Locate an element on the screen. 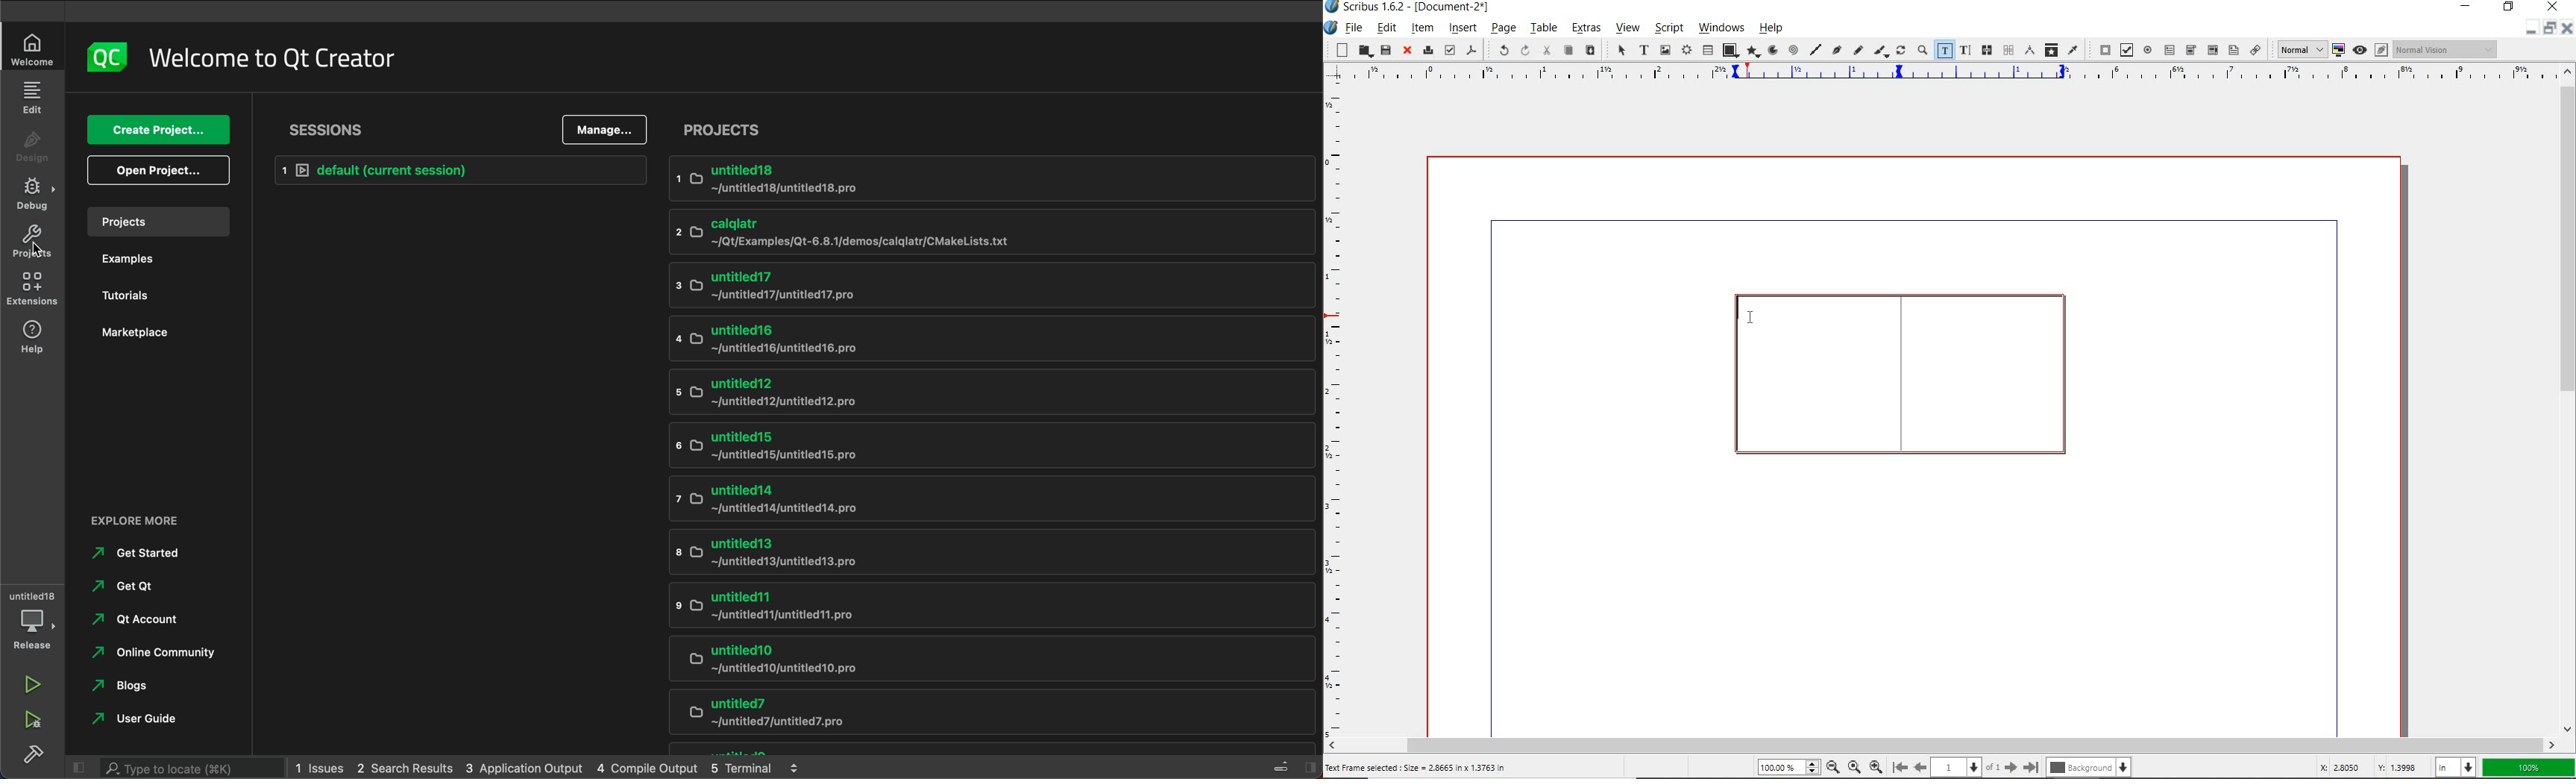 The height and width of the screenshot is (784, 2576). script is located at coordinates (1667, 28).